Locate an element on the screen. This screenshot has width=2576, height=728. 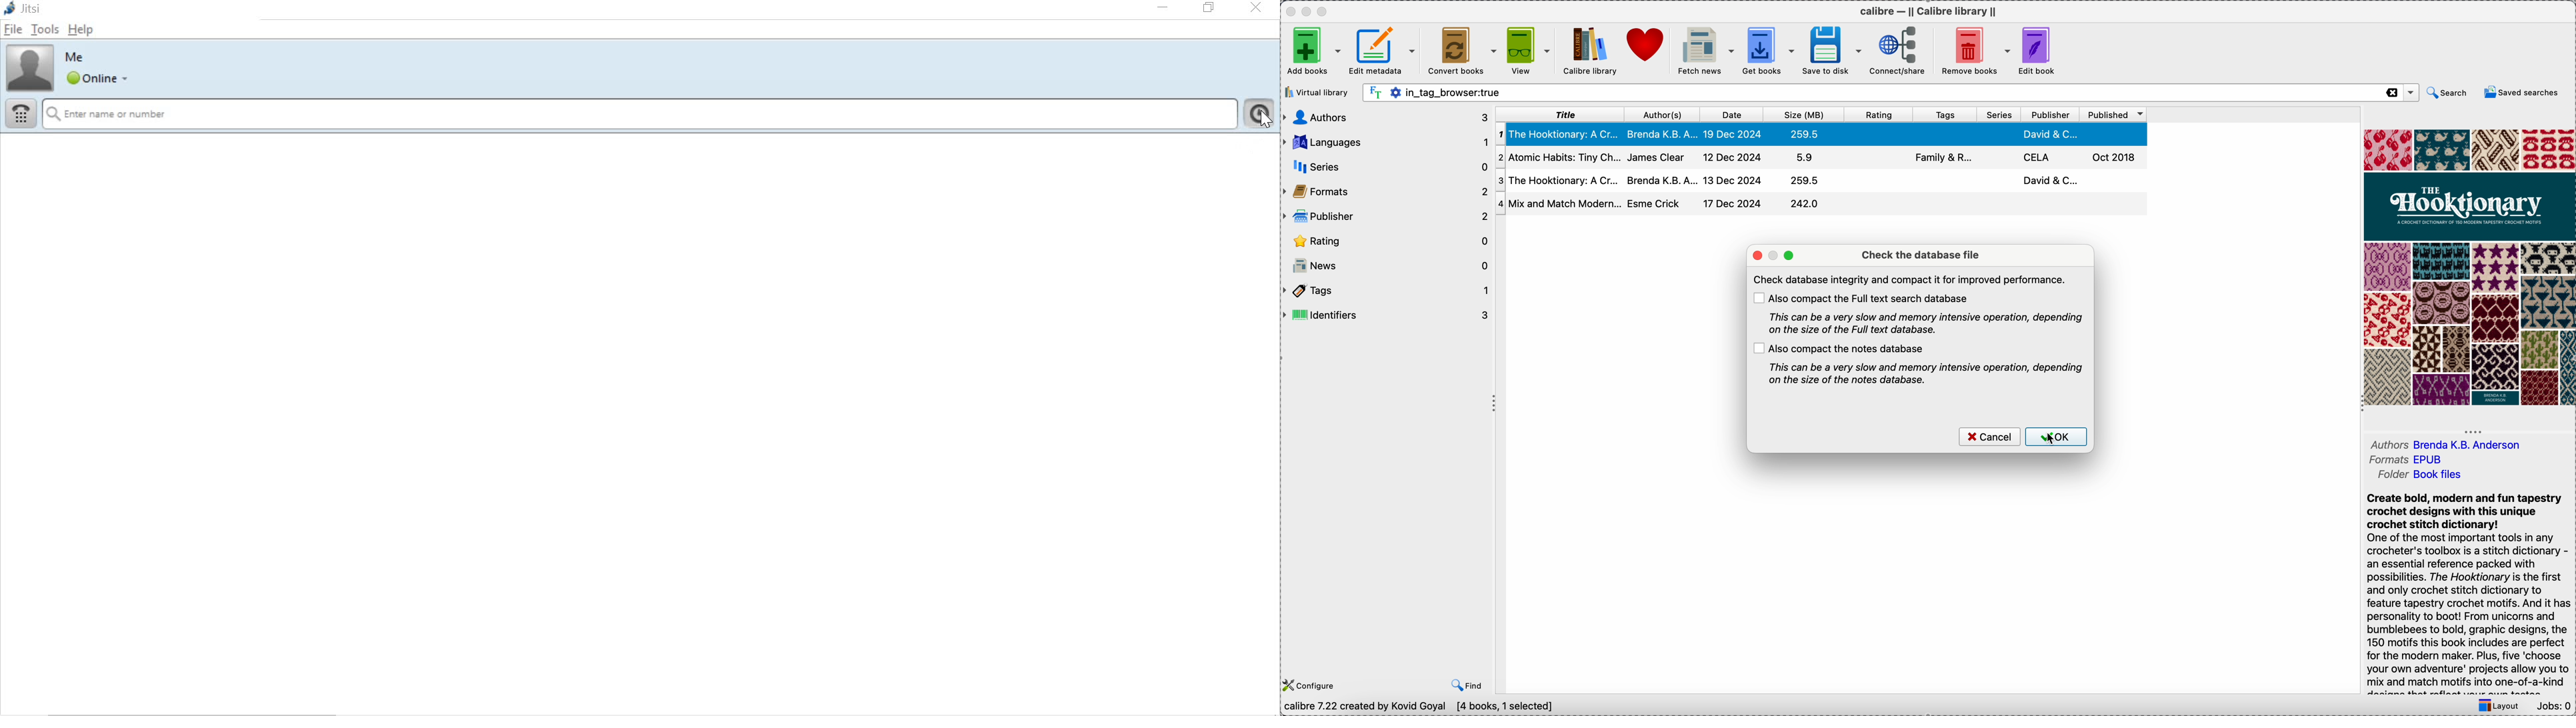
search bar is located at coordinates (1871, 93).